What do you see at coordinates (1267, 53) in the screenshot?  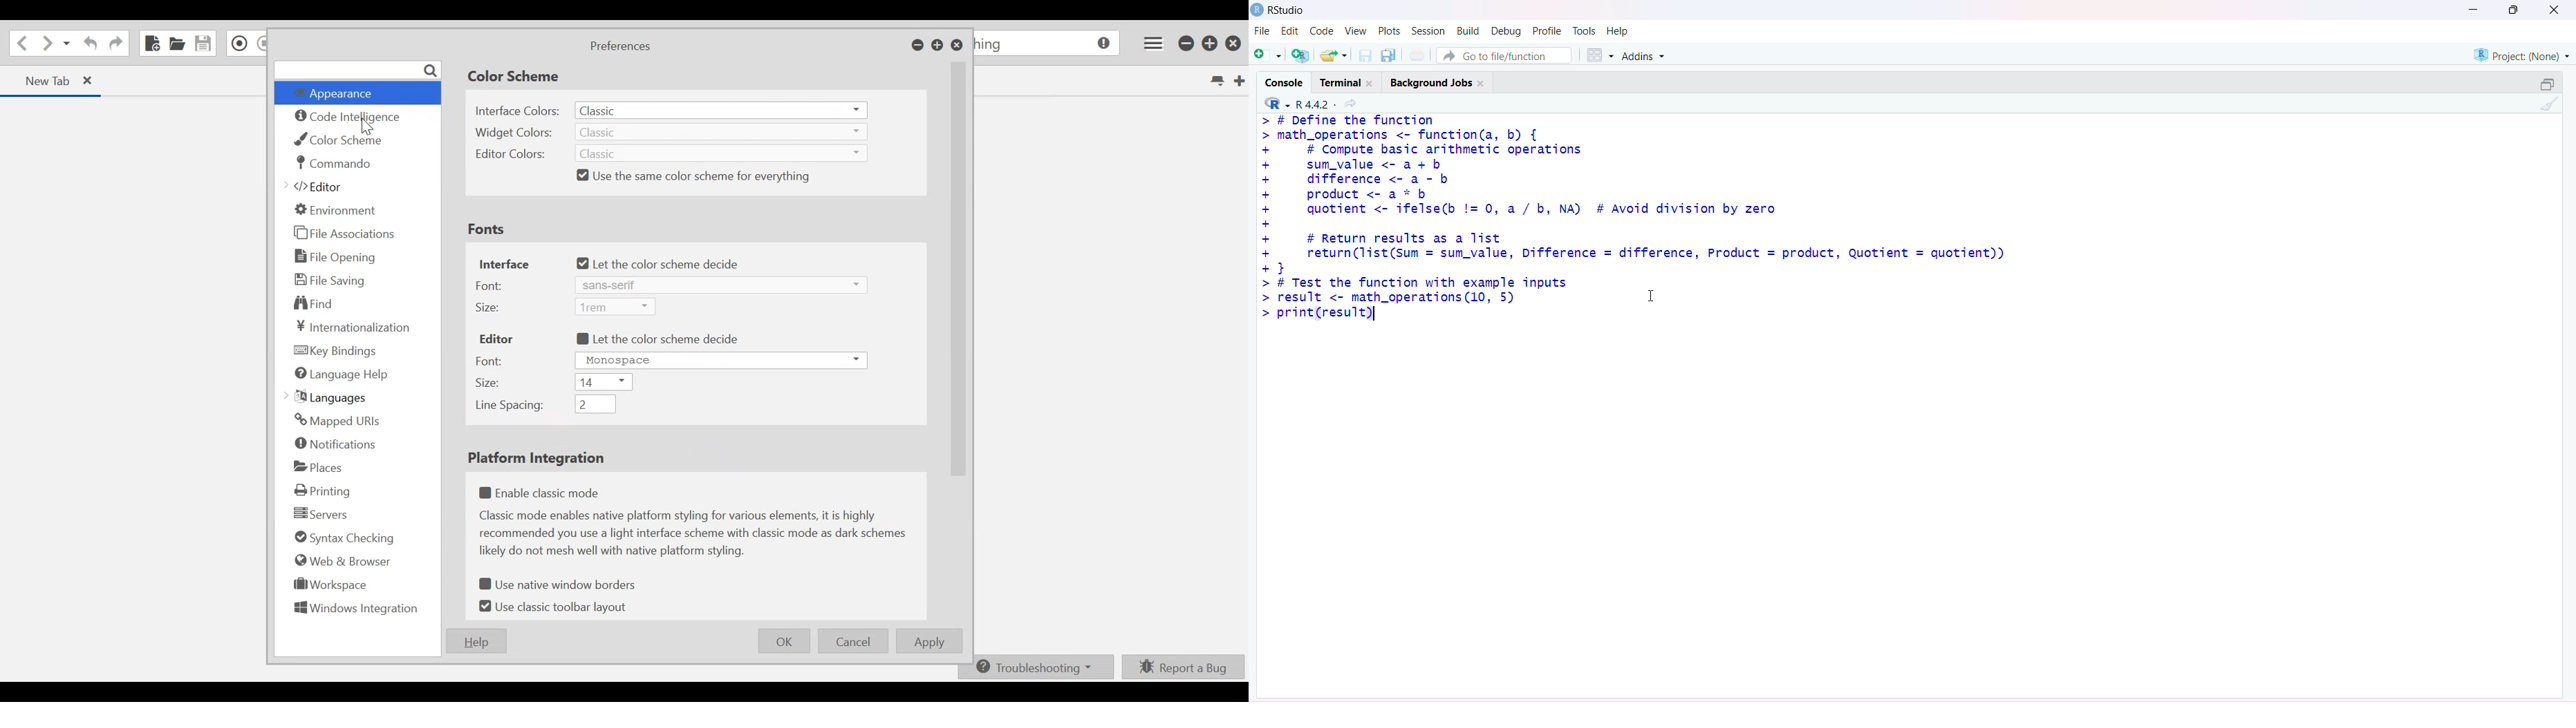 I see `New File` at bounding box center [1267, 53].